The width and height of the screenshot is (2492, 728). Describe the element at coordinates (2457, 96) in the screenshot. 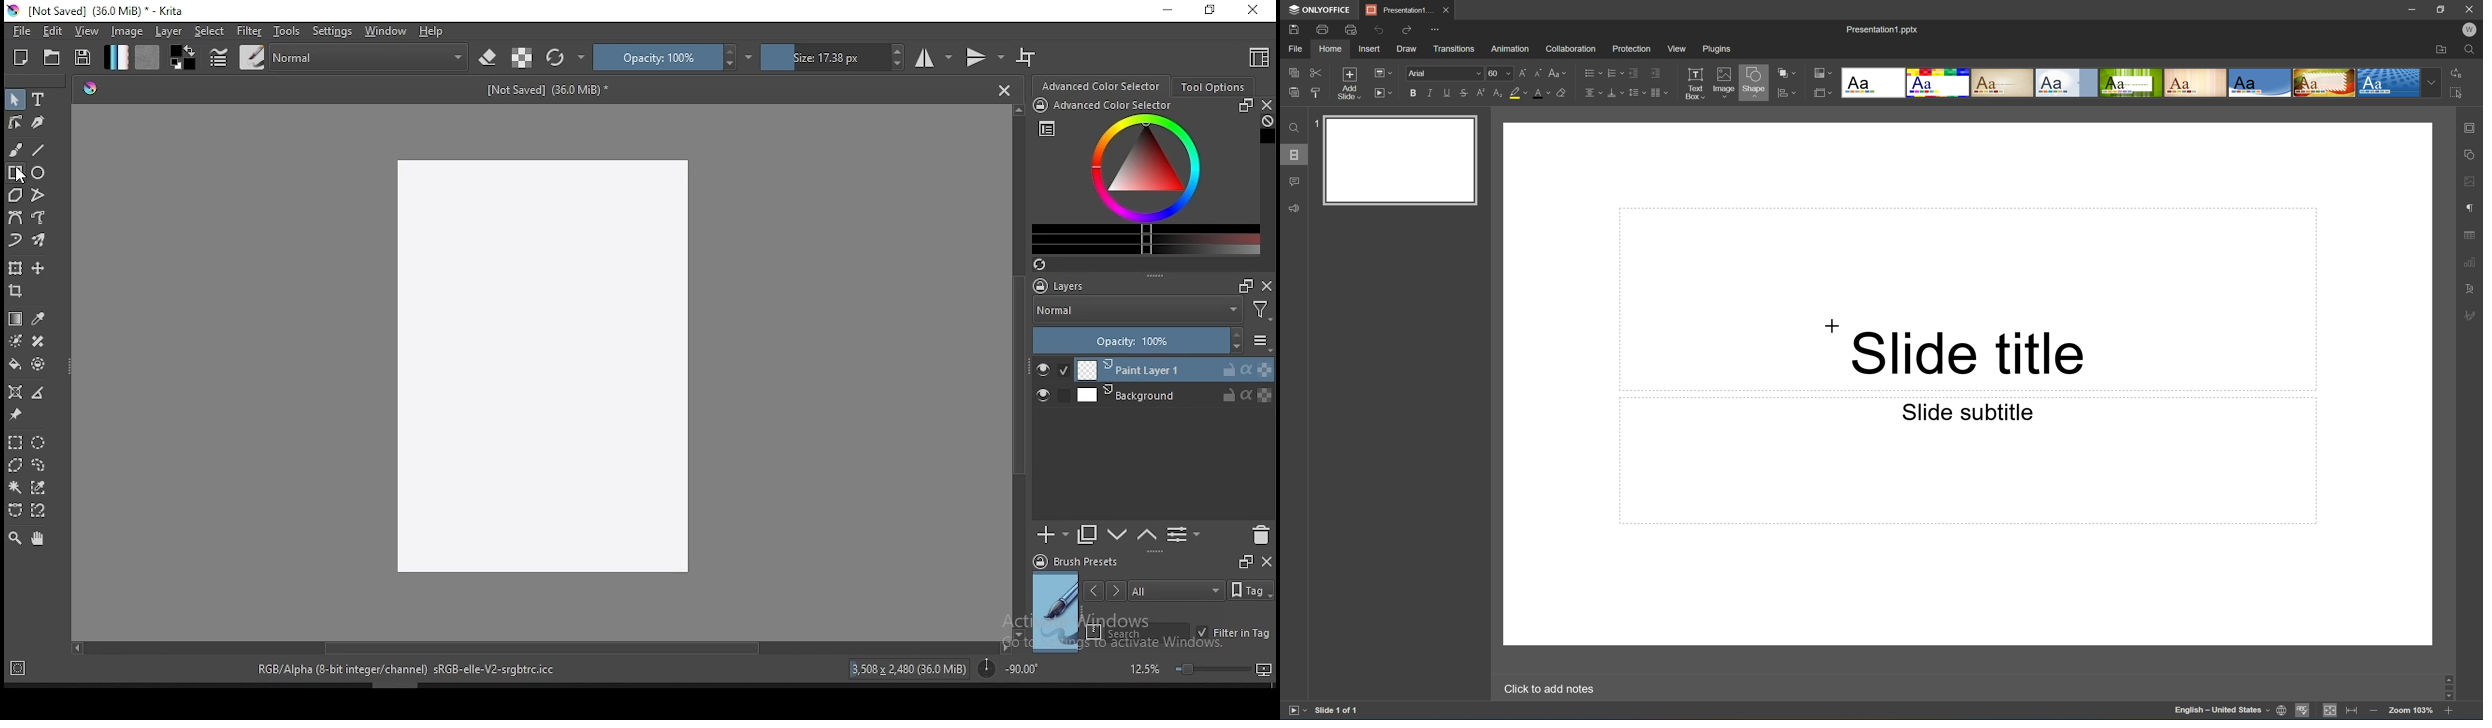

I see `Select all` at that location.